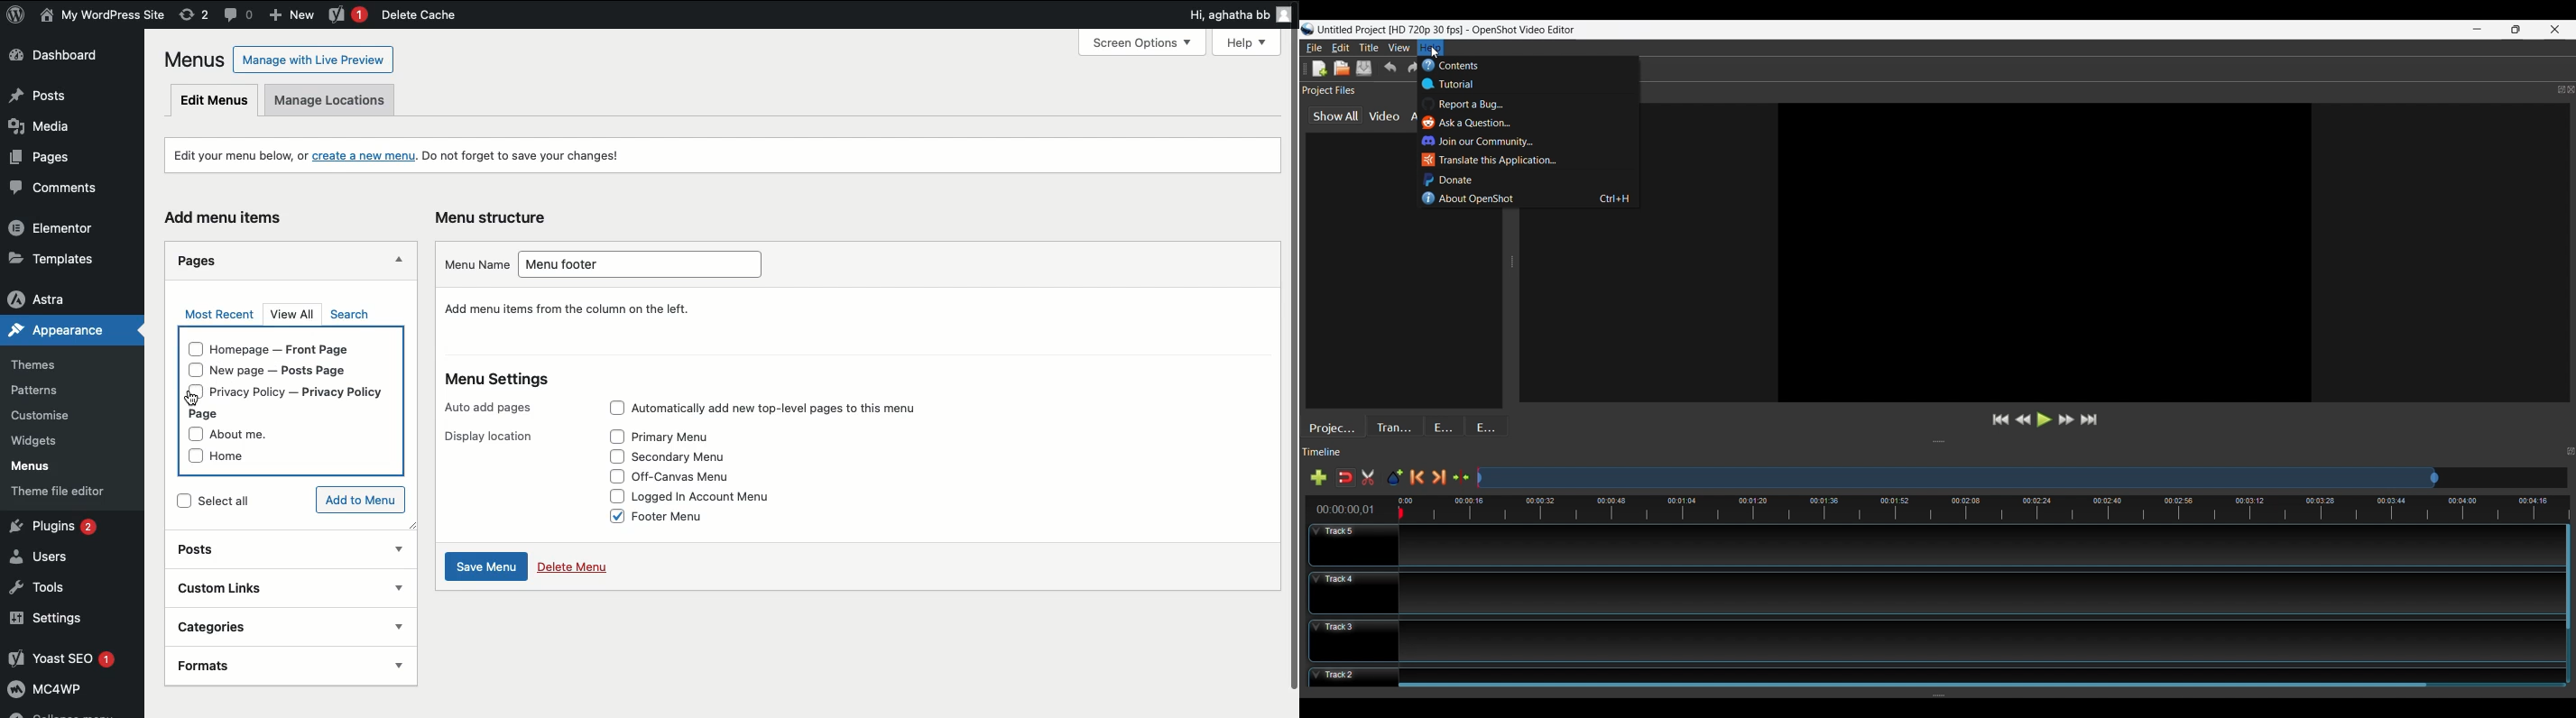 Image resolution: width=2576 pixels, height=728 pixels. What do you see at coordinates (45, 588) in the screenshot?
I see `Tools` at bounding box center [45, 588].